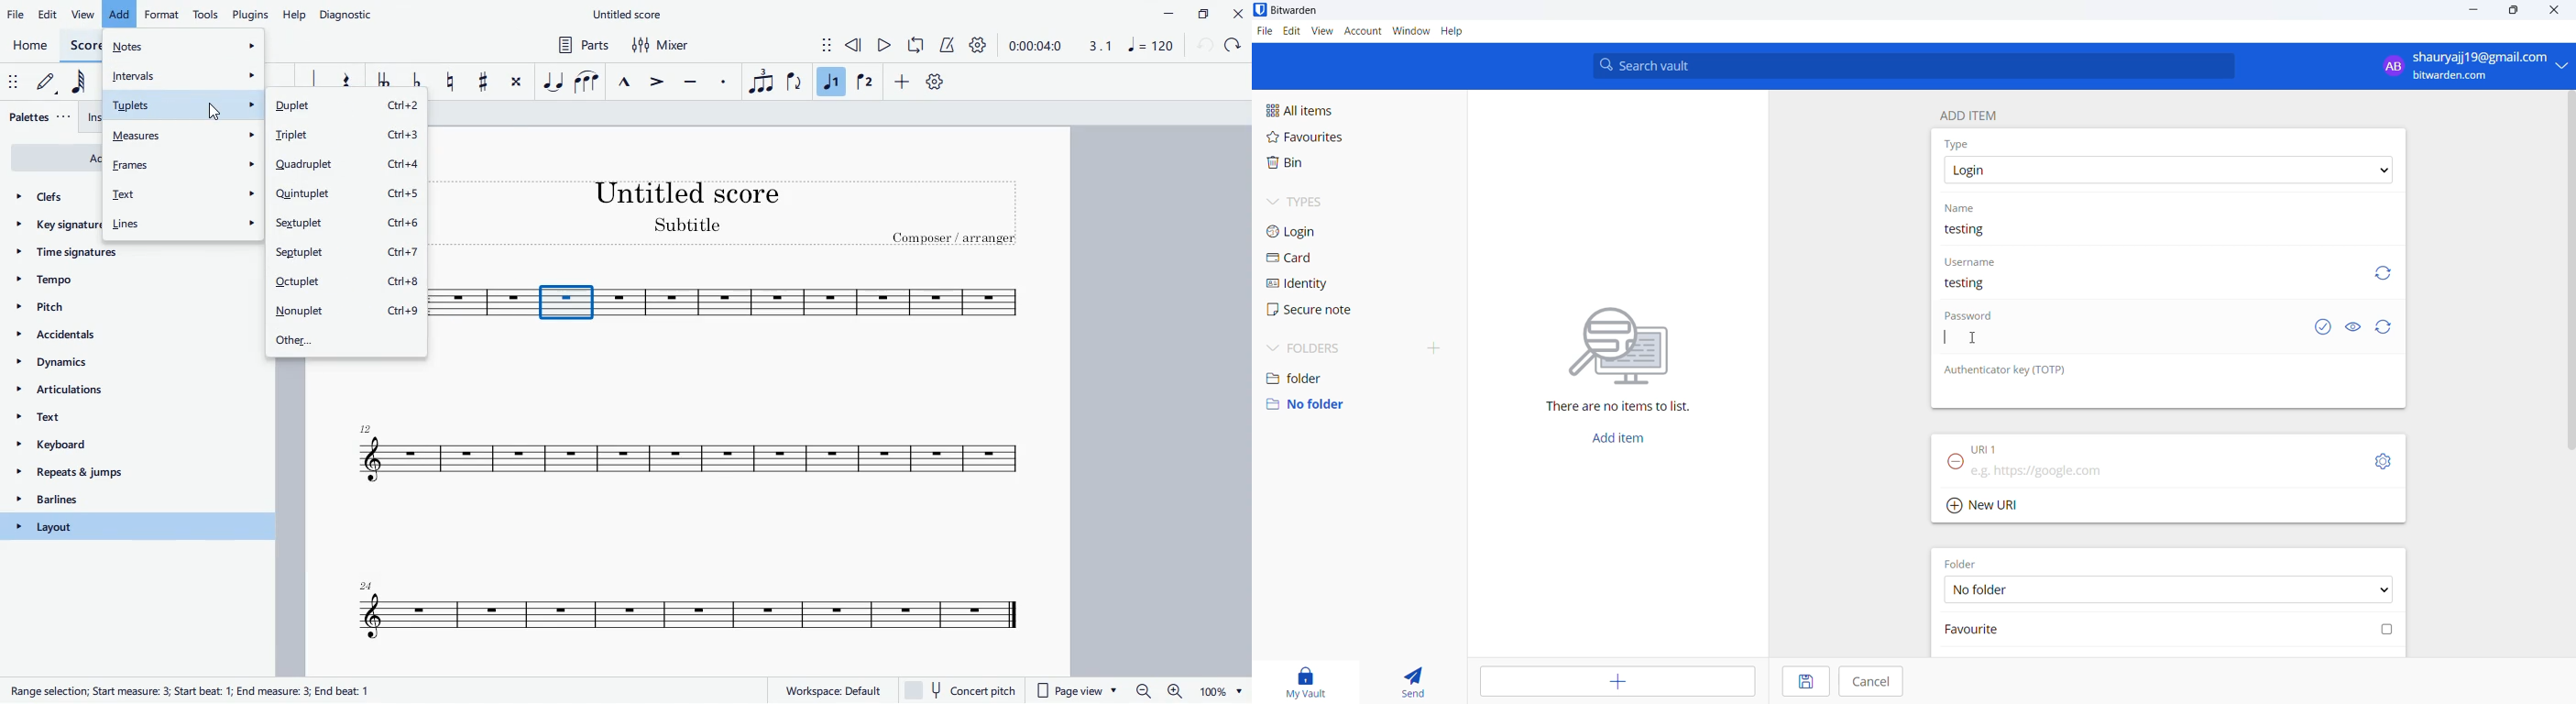  Describe the element at coordinates (1319, 284) in the screenshot. I see `identity` at that location.